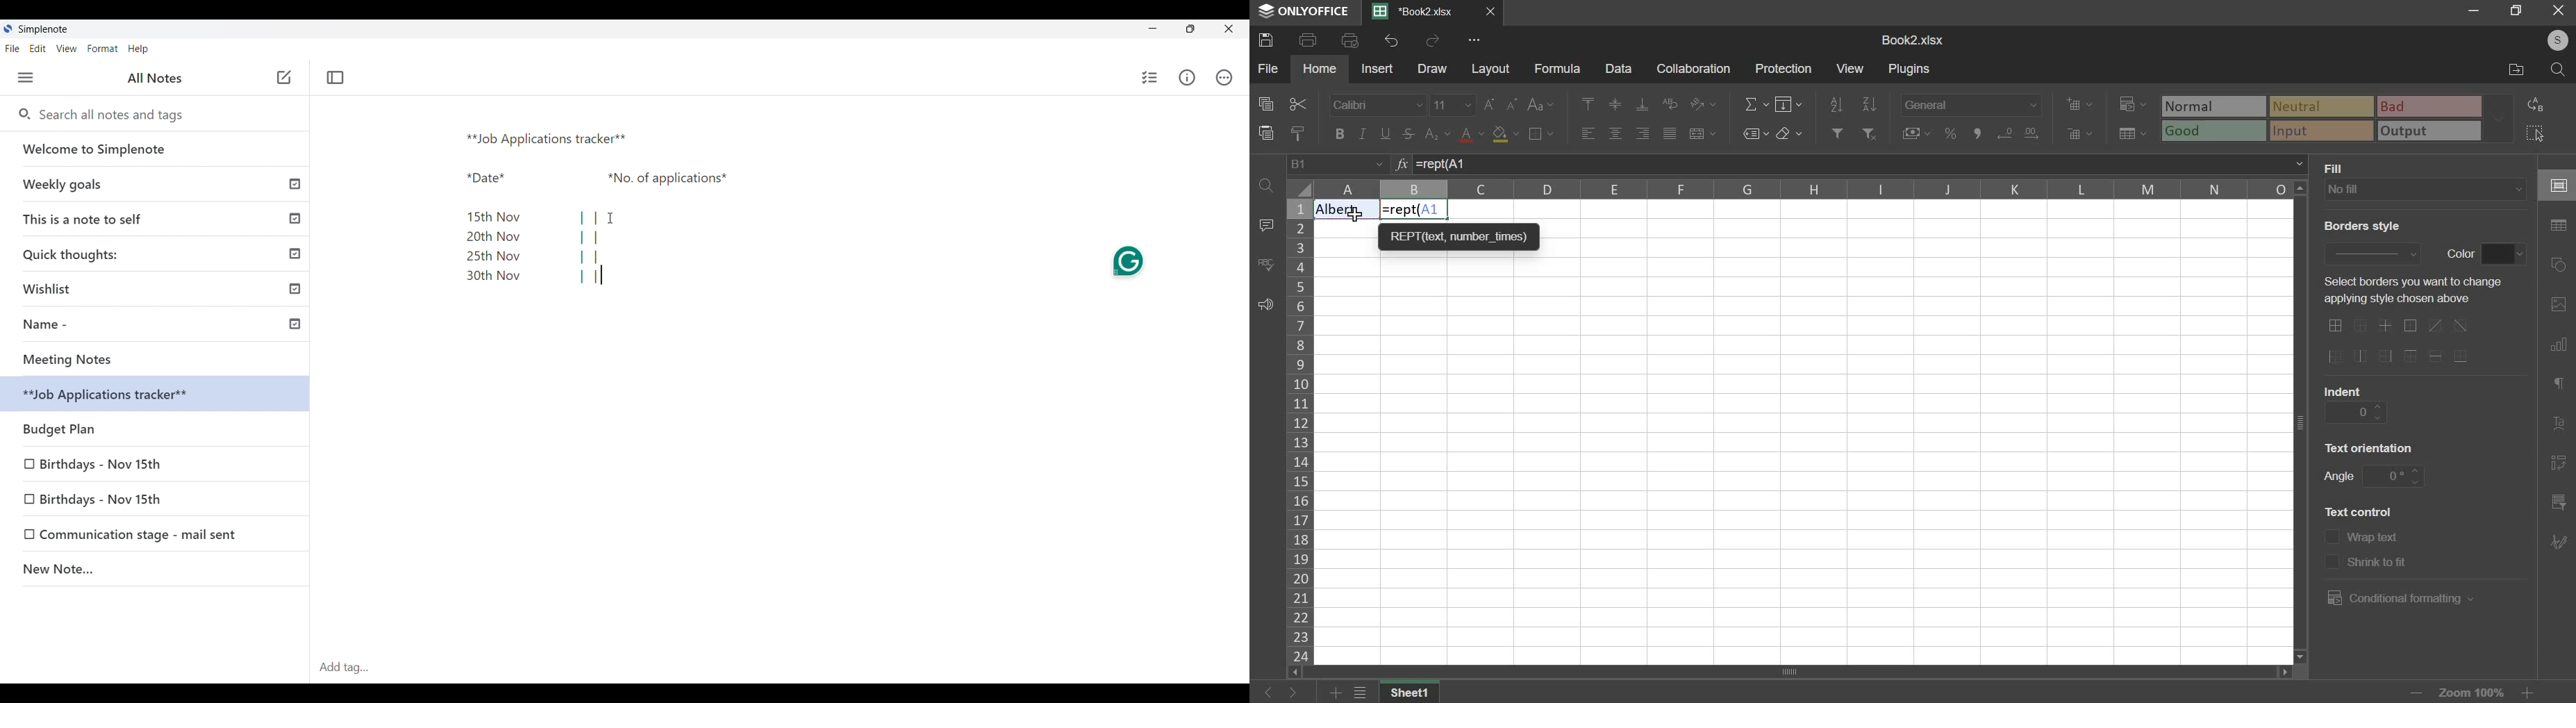  What do you see at coordinates (2360, 225) in the screenshot?
I see `text` at bounding box center [2360, 225].